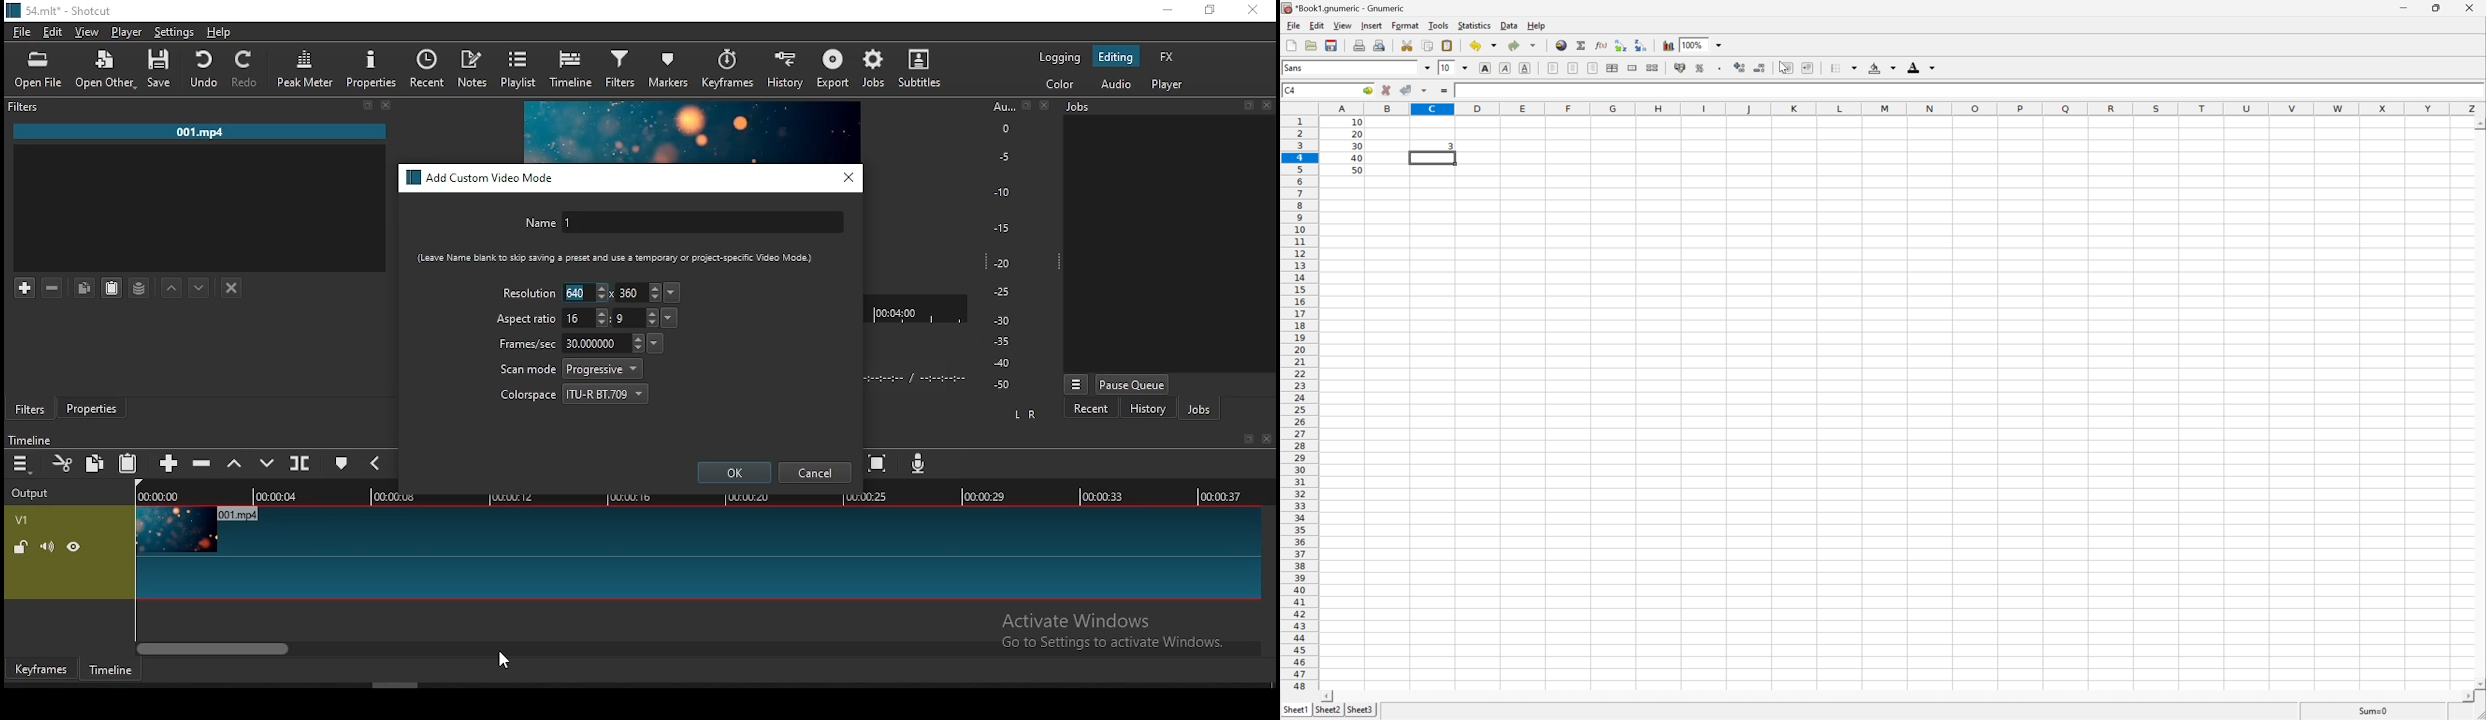  Describe the element at coordinates (569, 343) in the screenshot. I see `frames/sec` at that location.